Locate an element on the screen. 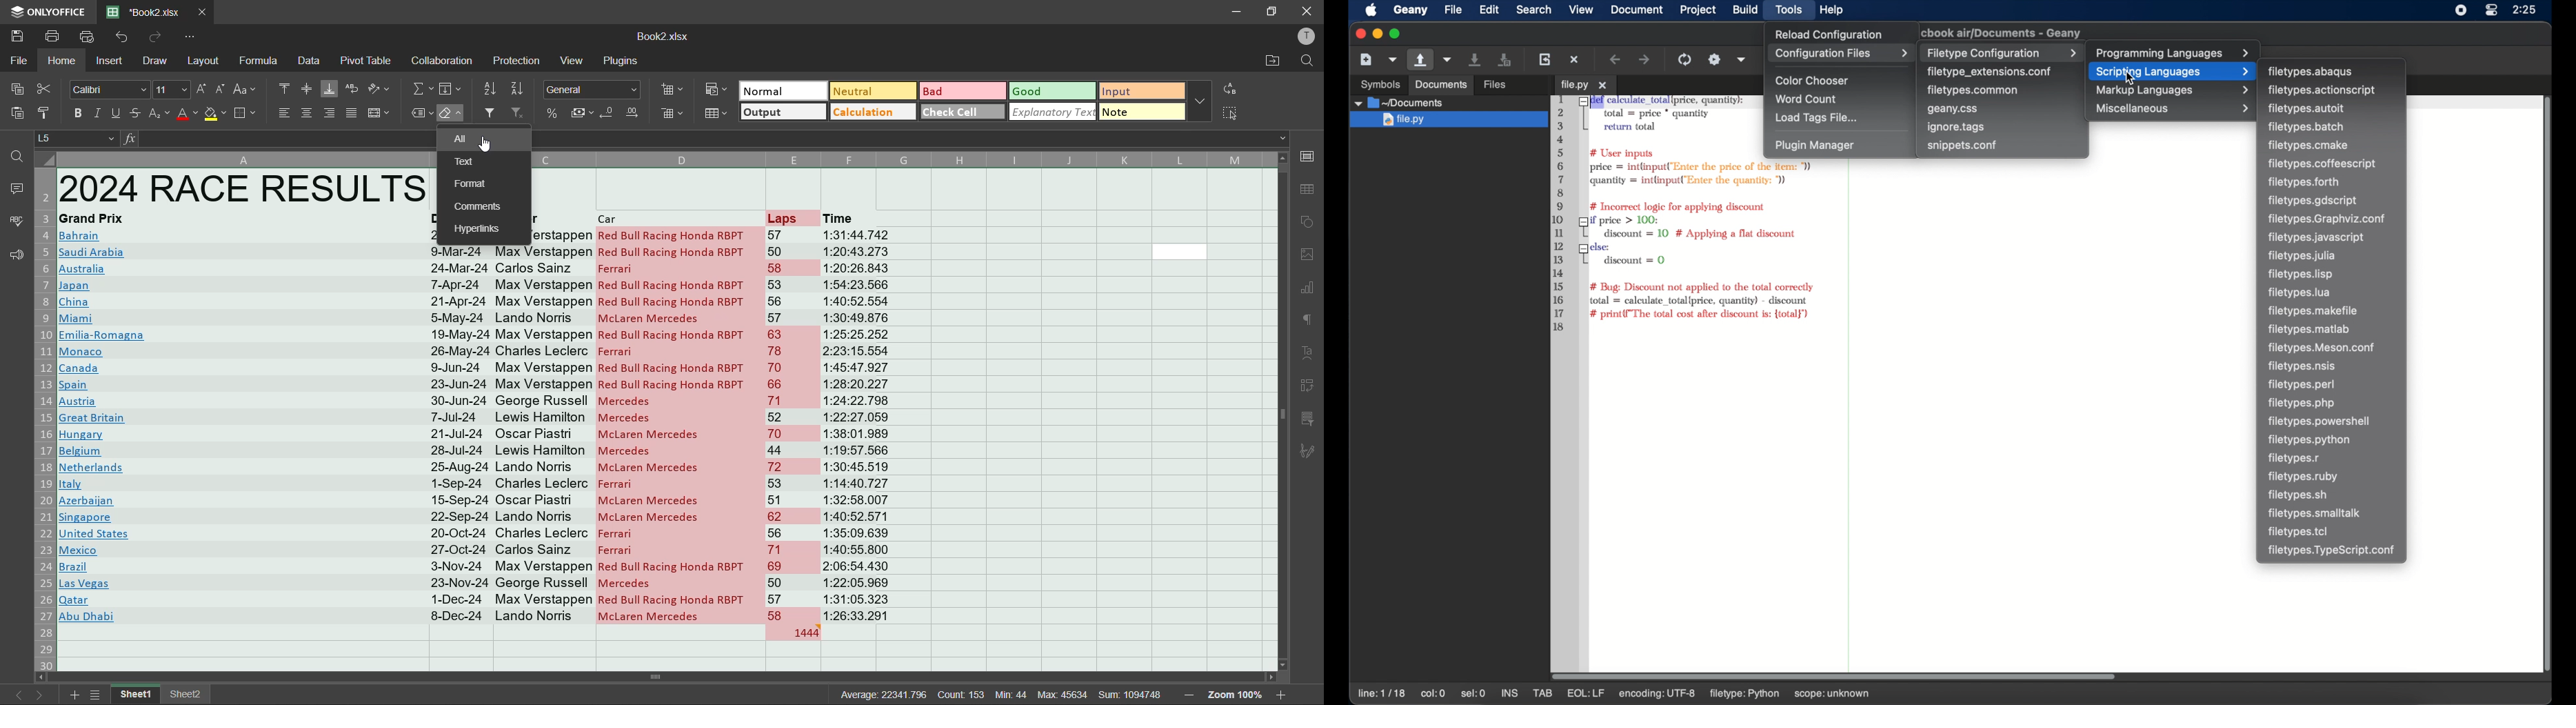 The image size is (2576, 728). close tab is located at coordinates (204, 11).